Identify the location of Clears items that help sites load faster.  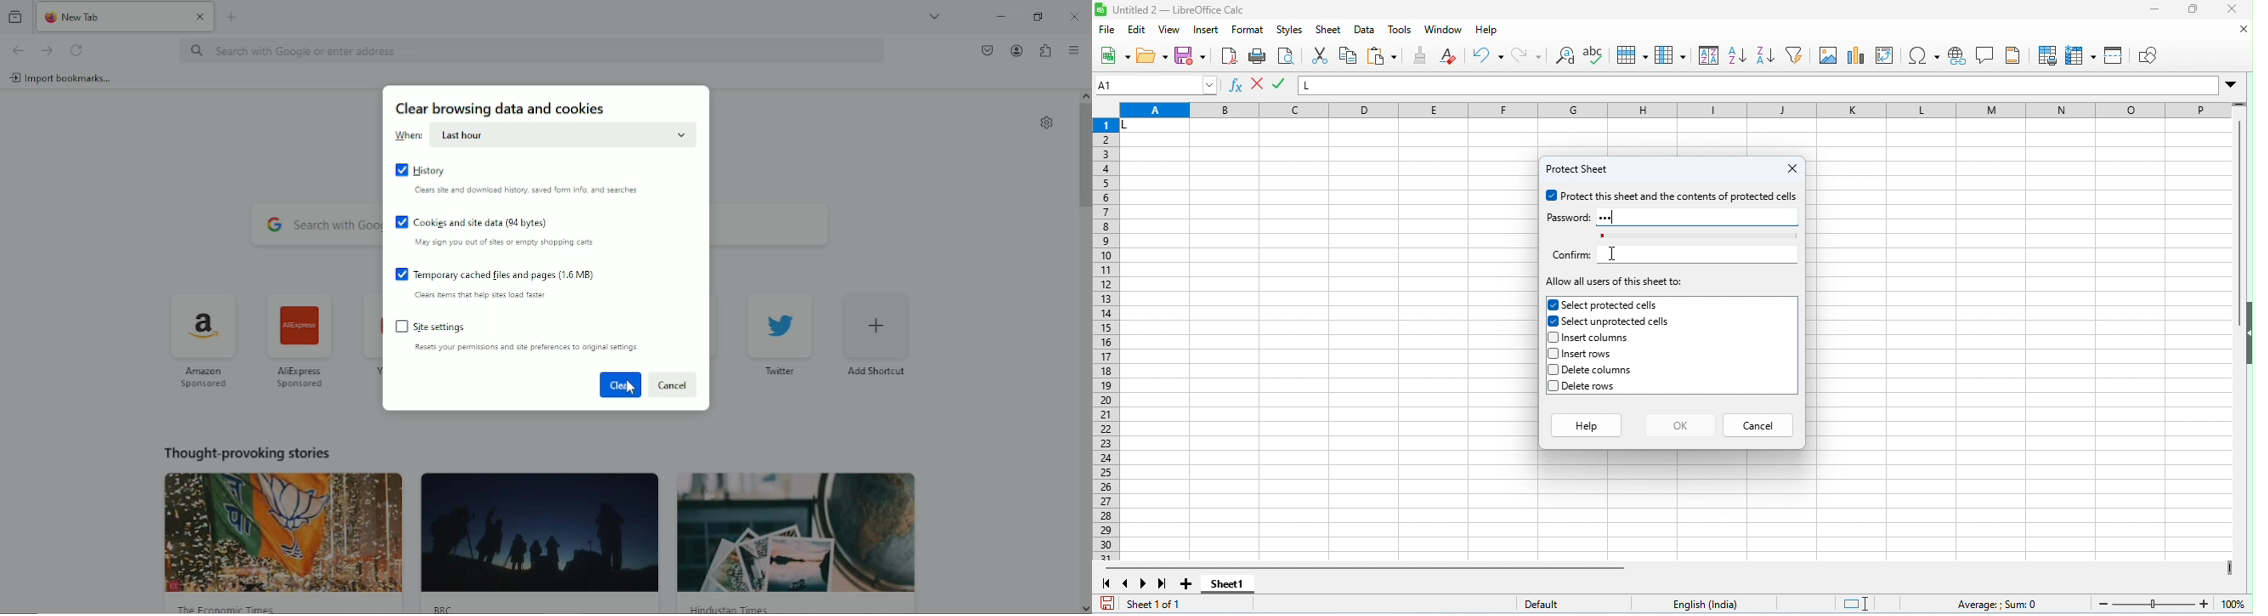
(482, 295).